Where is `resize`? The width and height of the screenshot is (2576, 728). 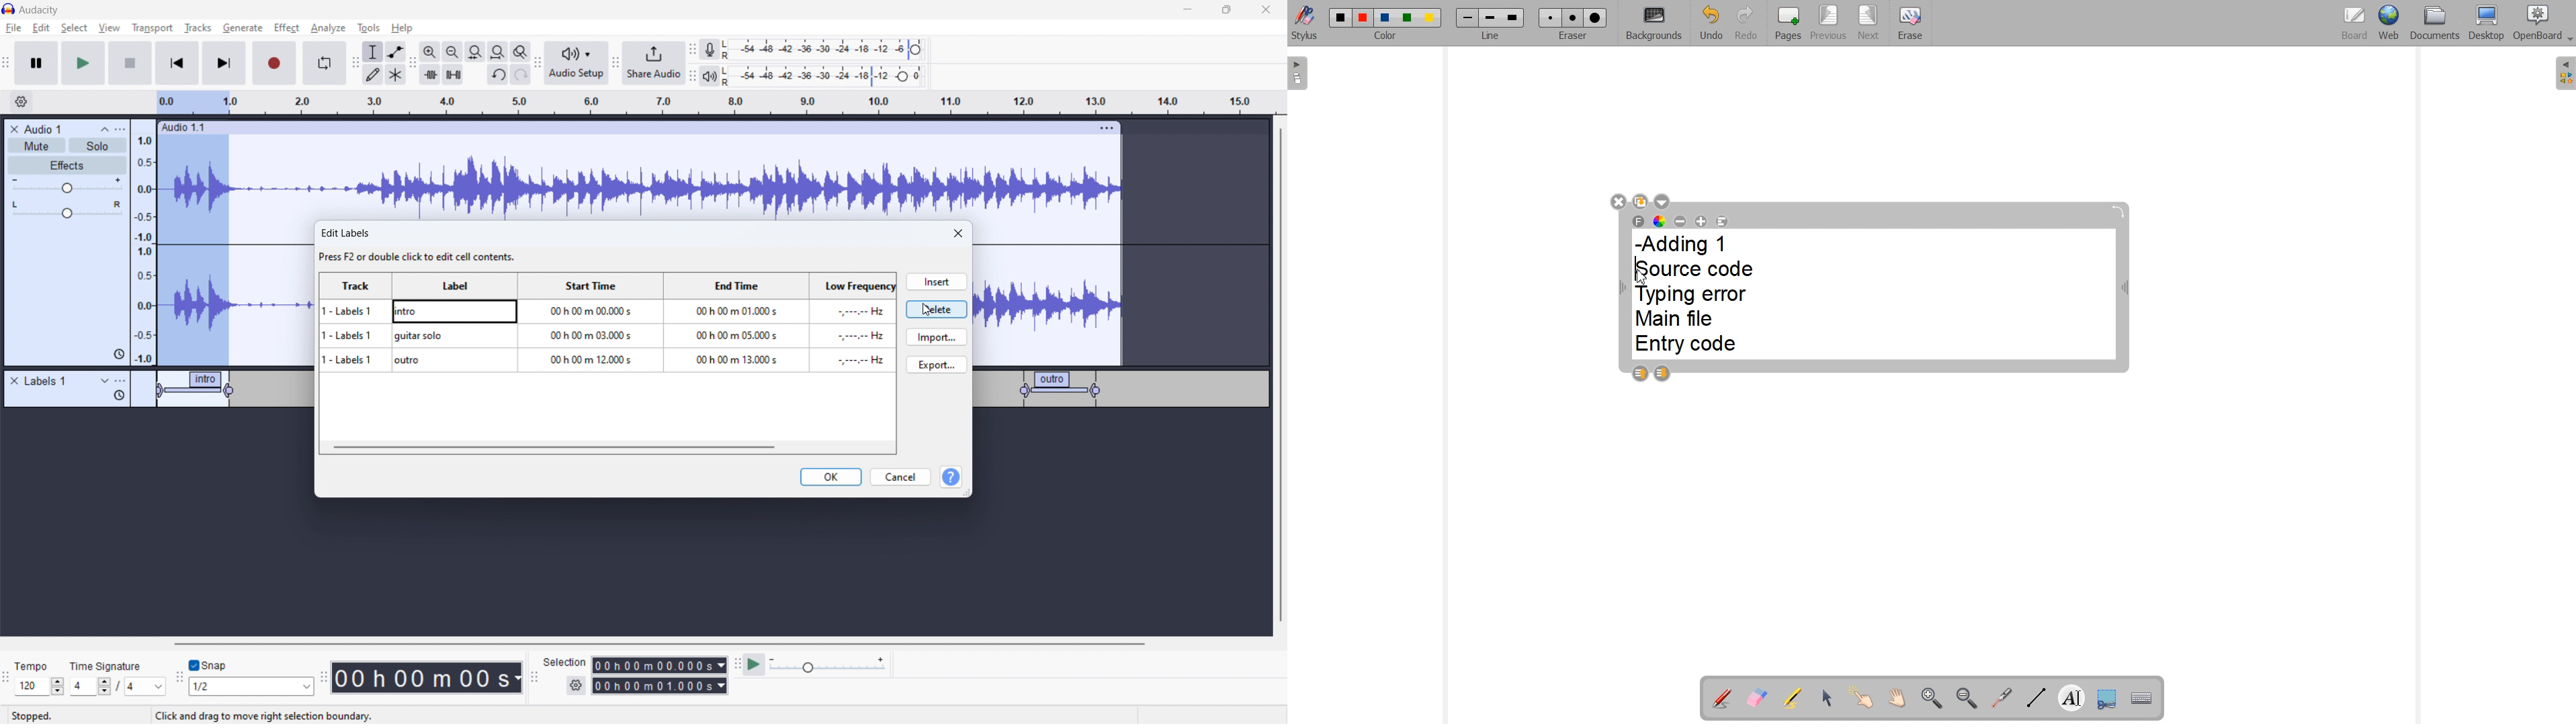 resize is located at coordinates (968, 493).